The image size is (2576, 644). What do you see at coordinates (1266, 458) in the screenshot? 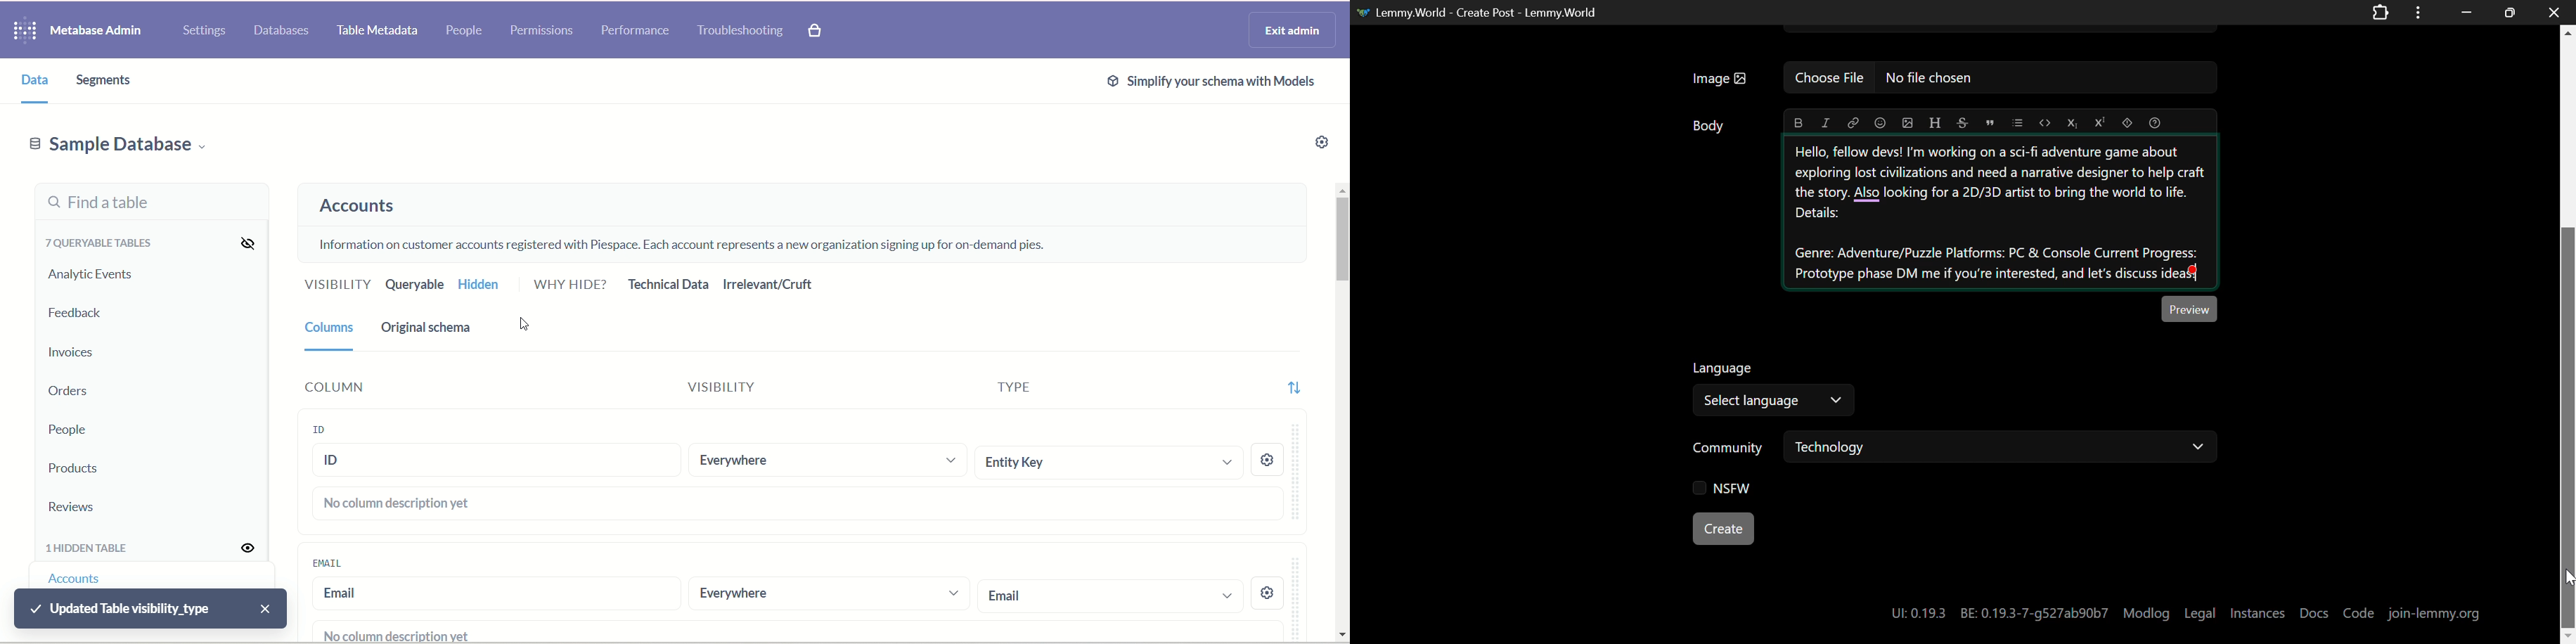
I see `ID settings` at bounding box center [1266, 458].